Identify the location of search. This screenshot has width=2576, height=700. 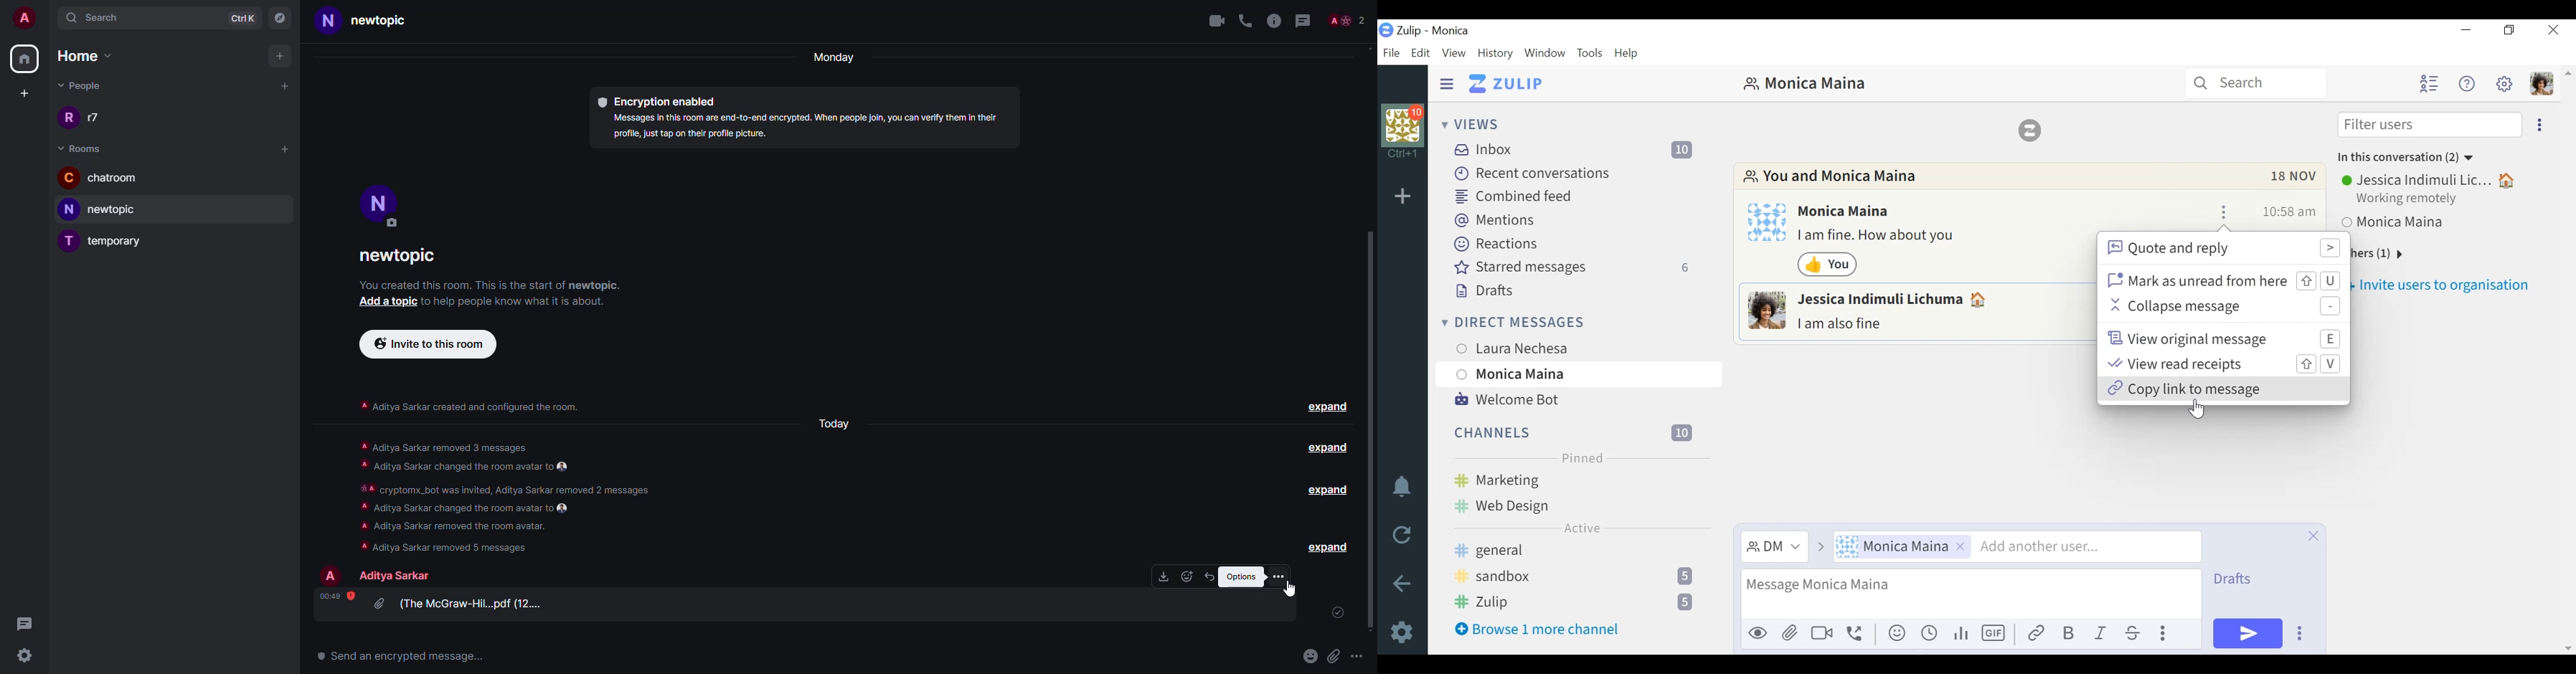
(96, 16).